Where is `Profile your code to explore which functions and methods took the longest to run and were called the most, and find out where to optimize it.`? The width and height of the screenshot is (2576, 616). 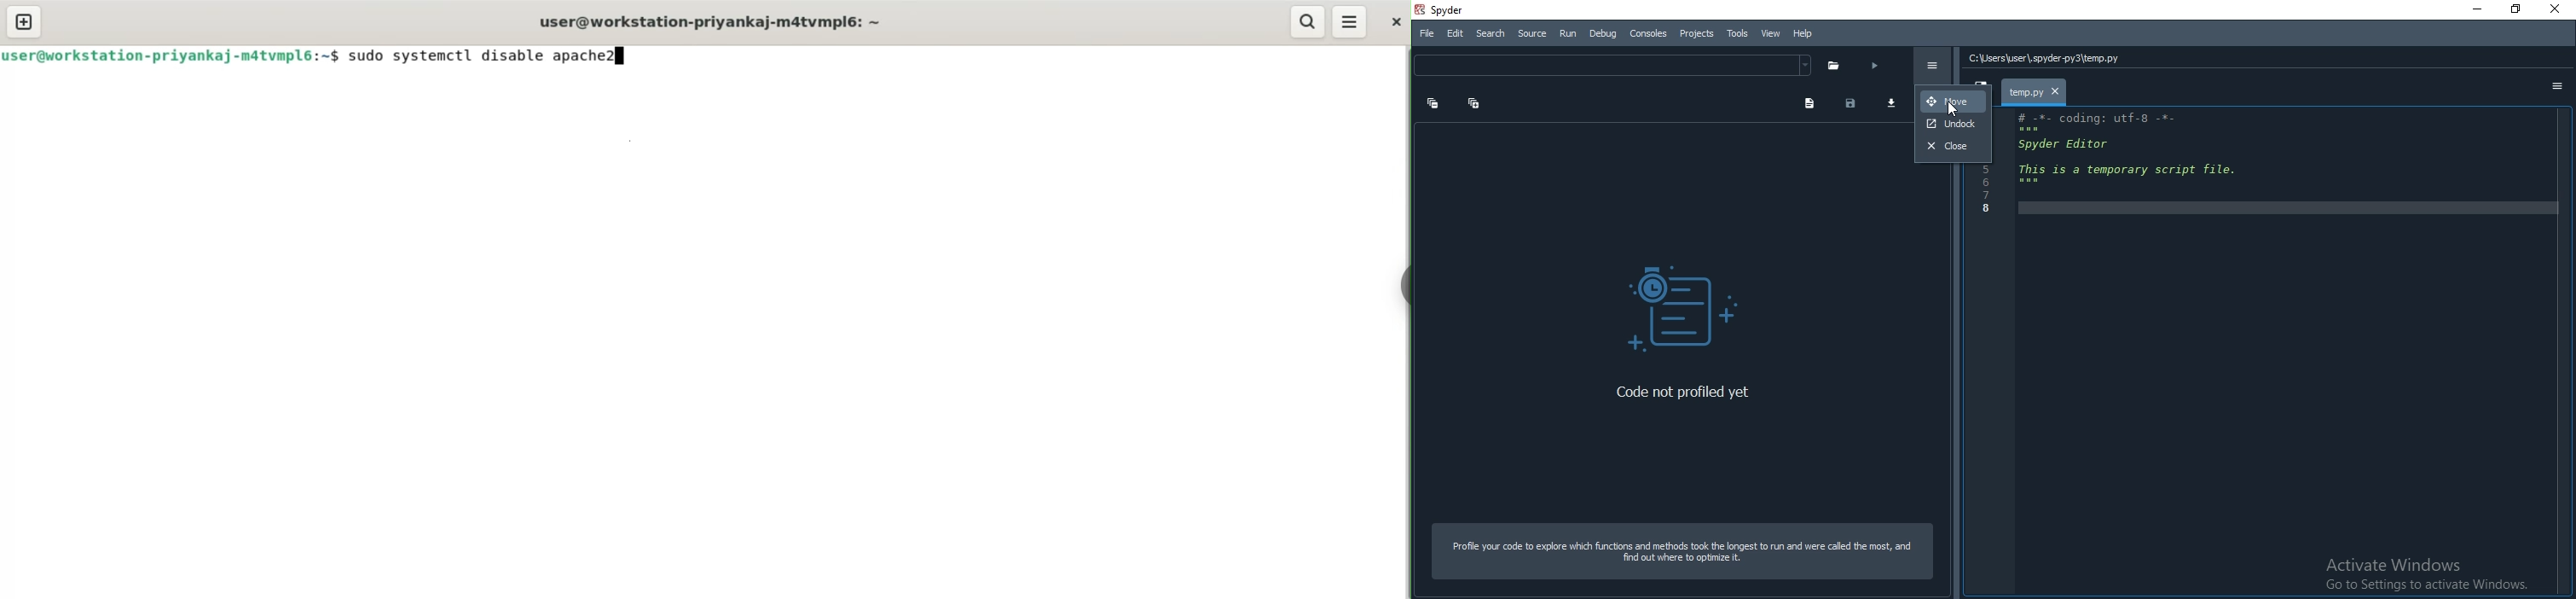 Profile your code to explore which functions and methods took the longest to run and were called the most, and find out where to optimize it. is located at coordinates (1682, 550).